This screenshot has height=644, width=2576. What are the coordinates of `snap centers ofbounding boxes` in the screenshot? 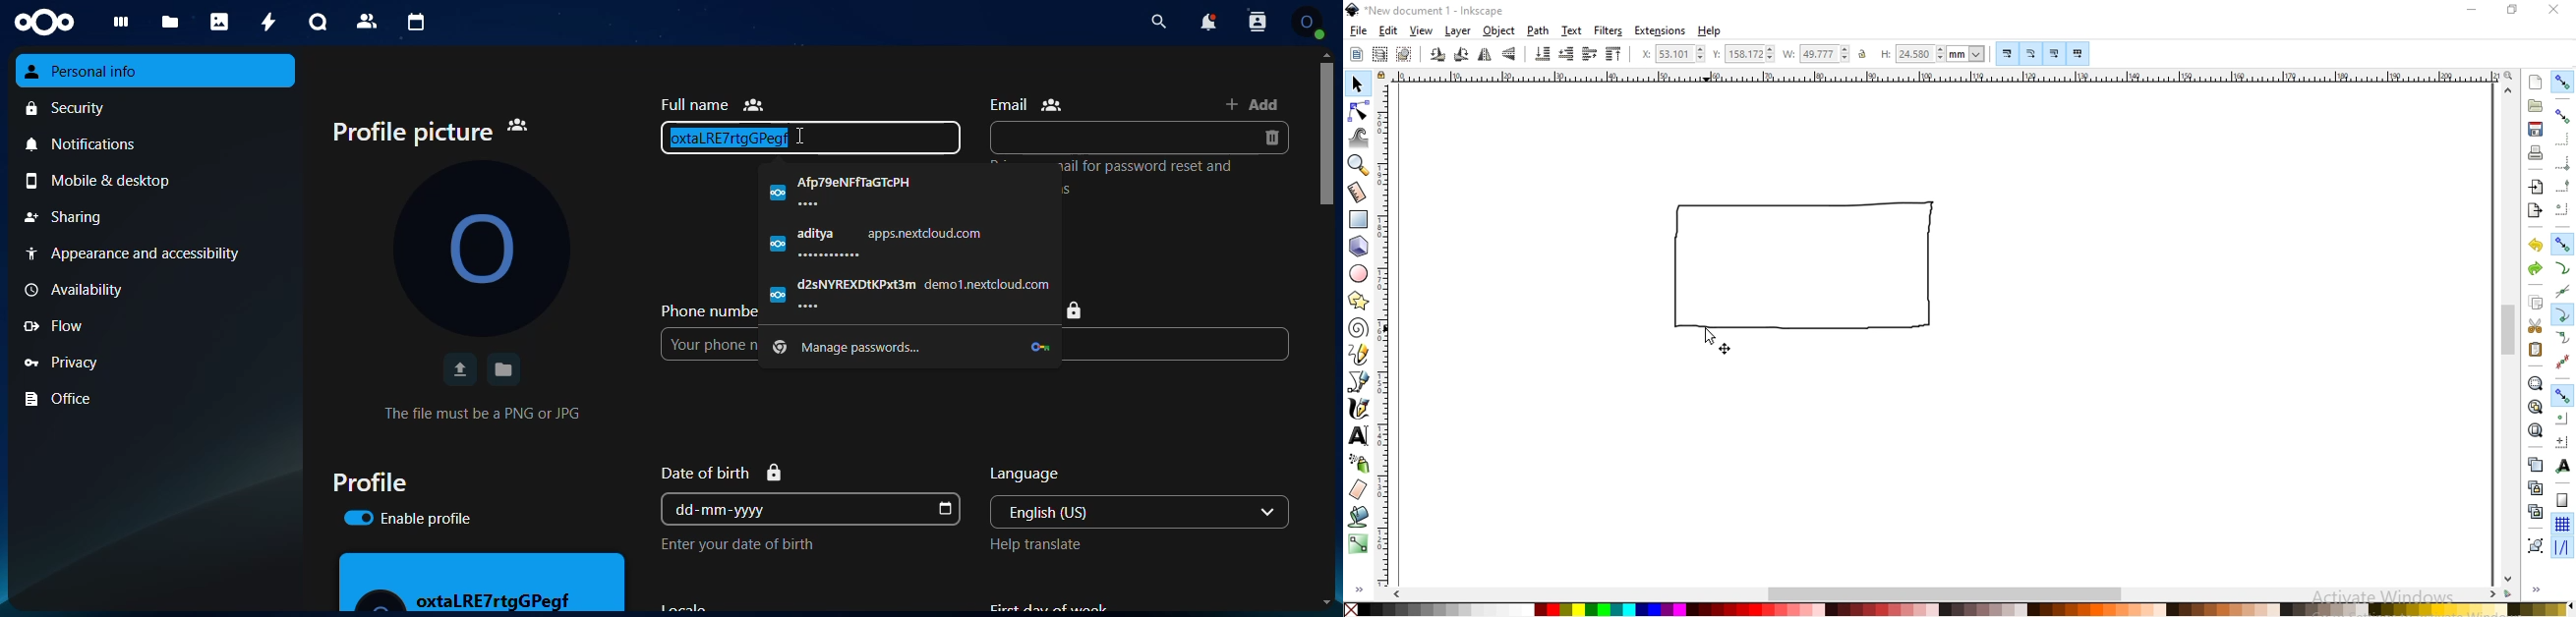 It's located at (2564, 207).